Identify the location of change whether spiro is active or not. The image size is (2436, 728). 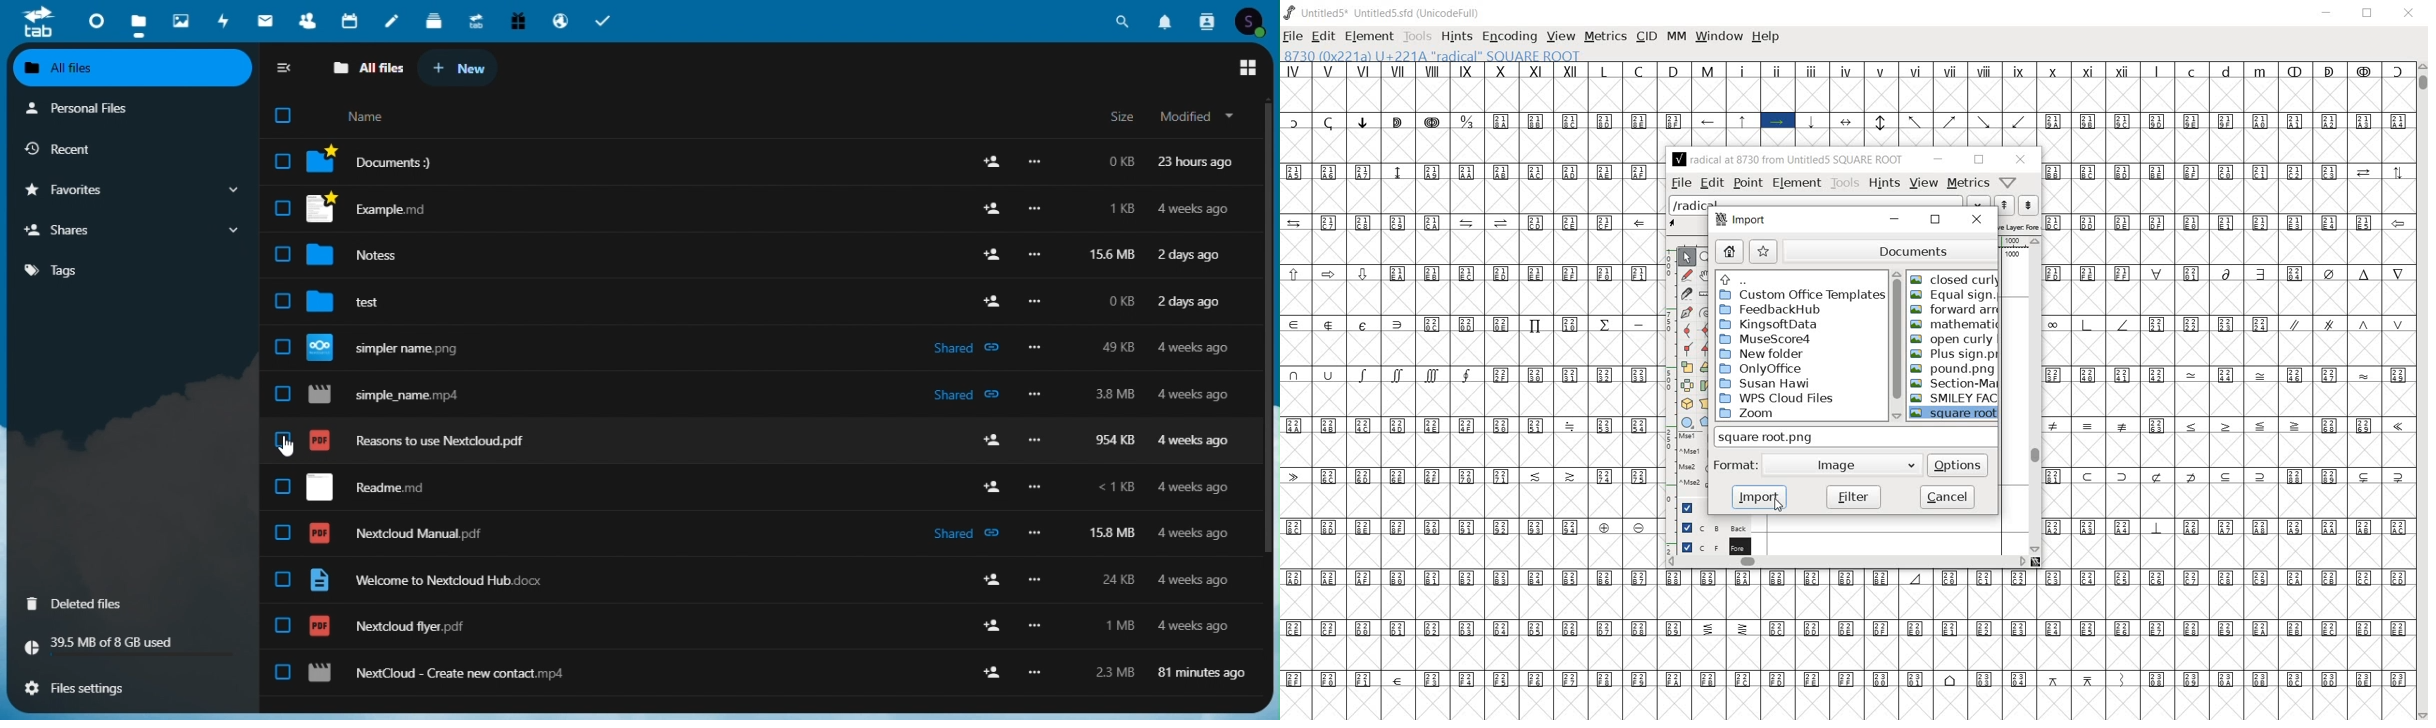
(1707, 312).